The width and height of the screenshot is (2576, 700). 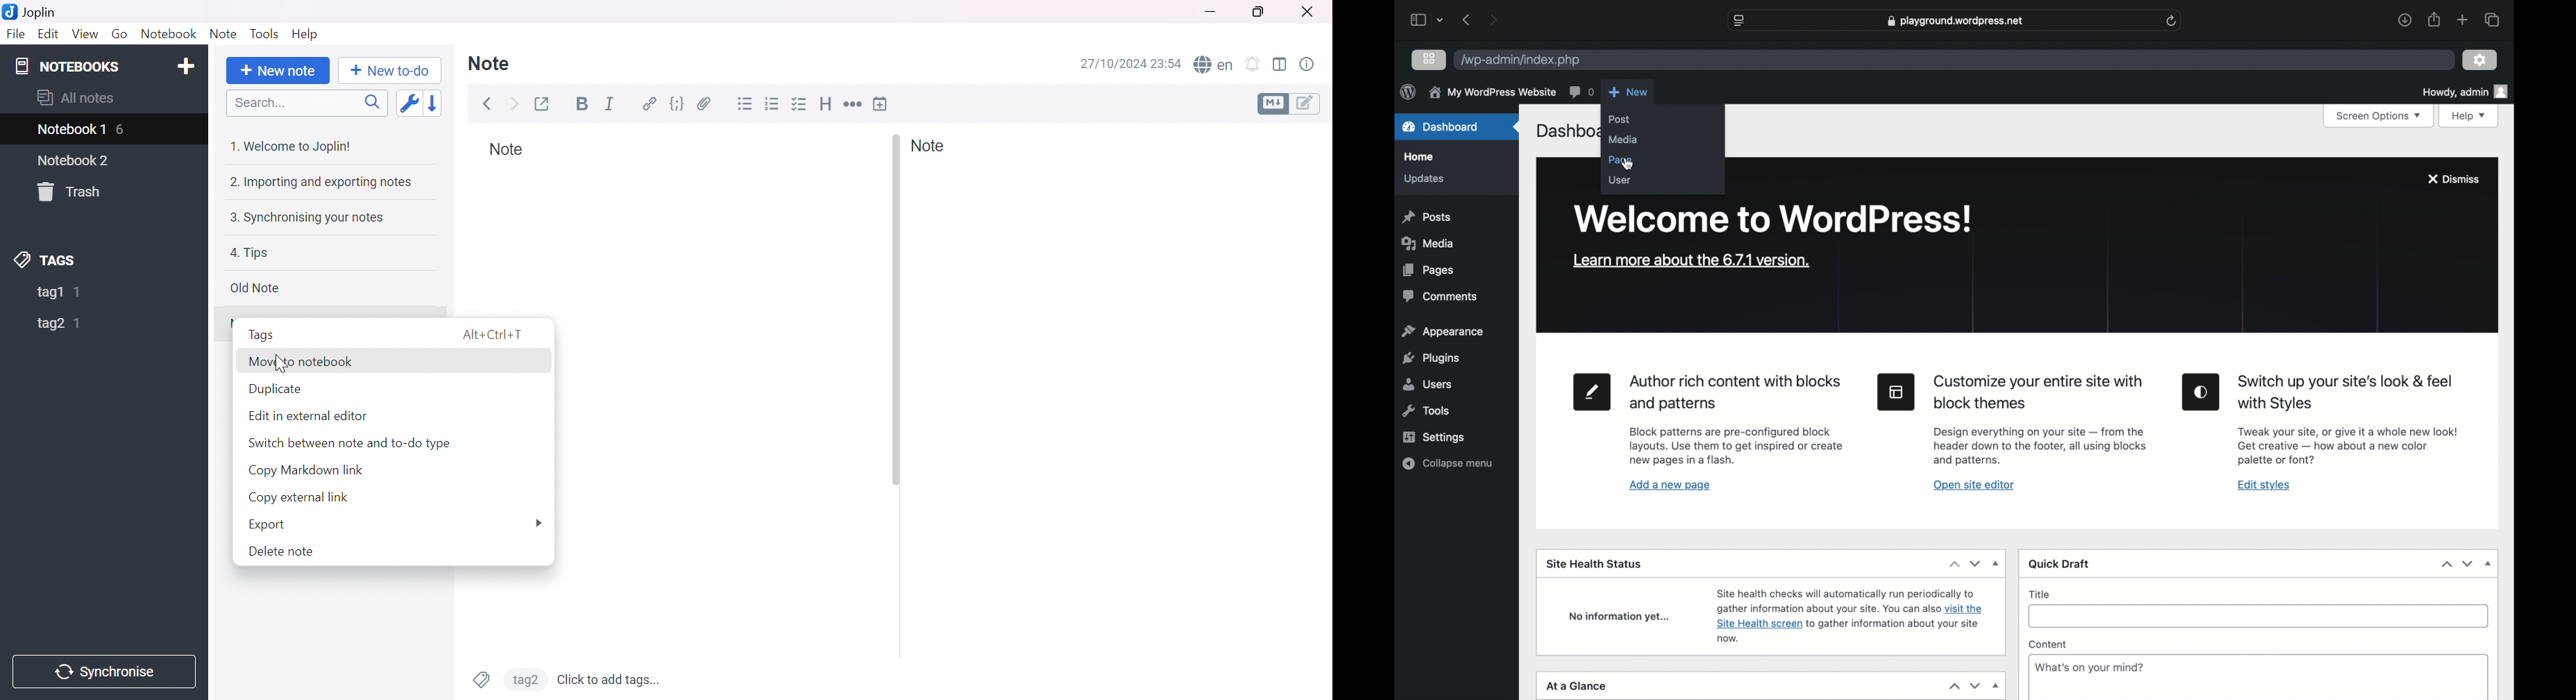 I want to click on dropdown, so click(x=1965, y=563).